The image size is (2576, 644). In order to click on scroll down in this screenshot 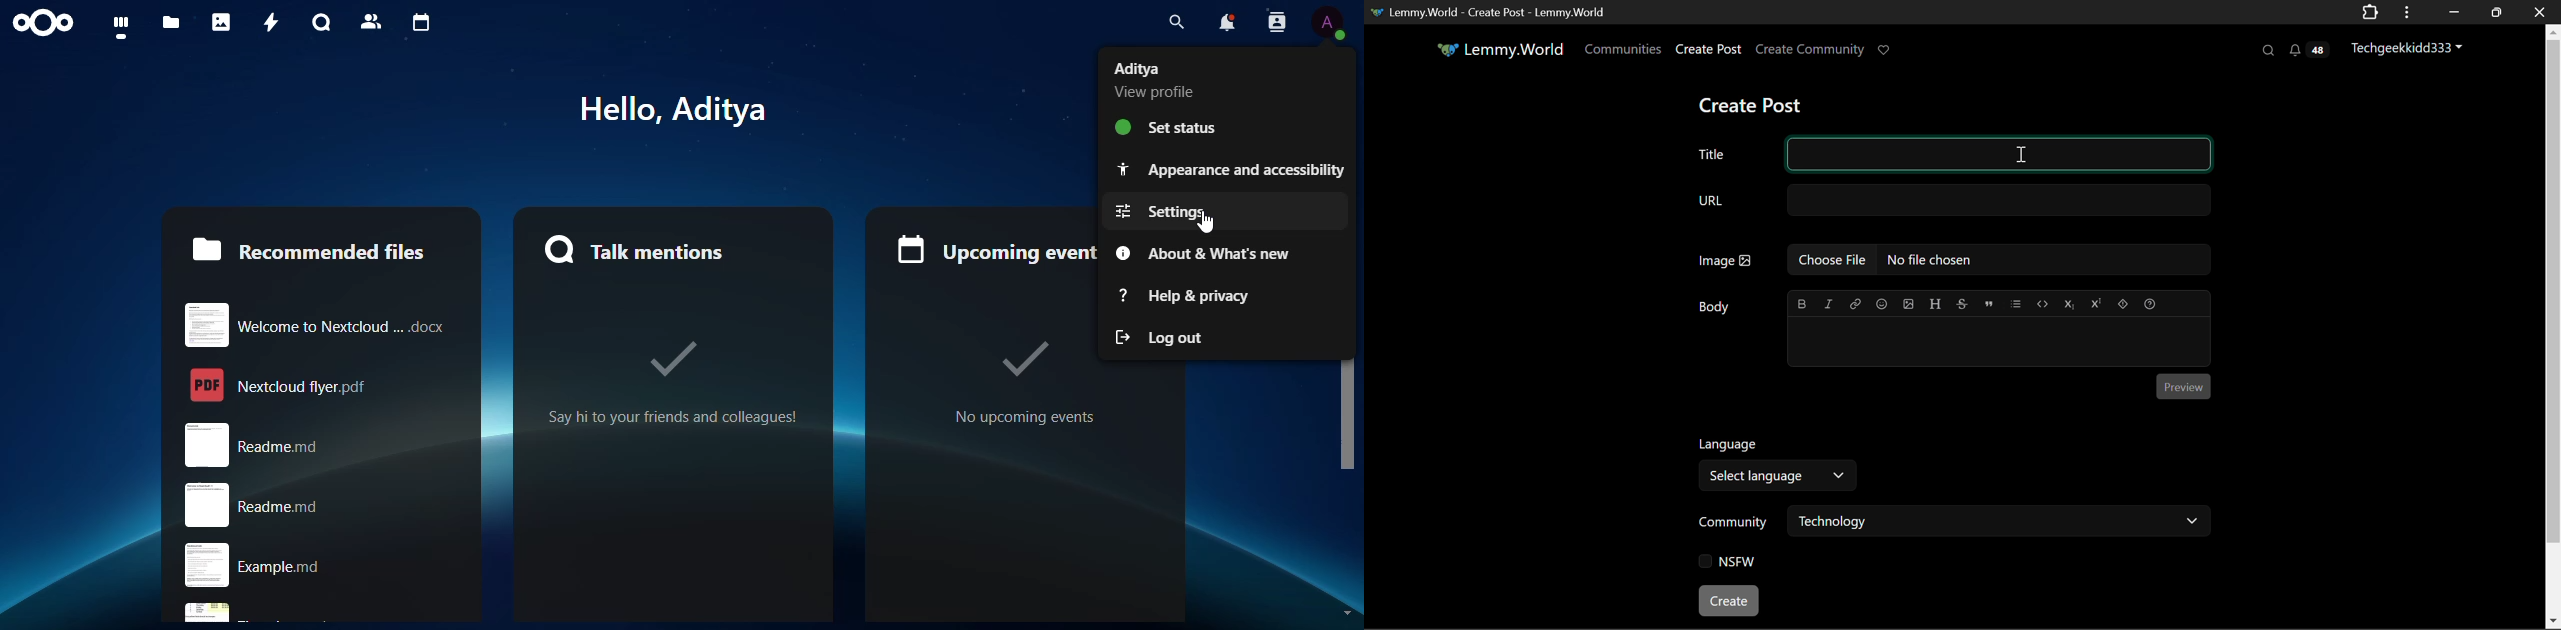, I will do `click(1347, 606)`.